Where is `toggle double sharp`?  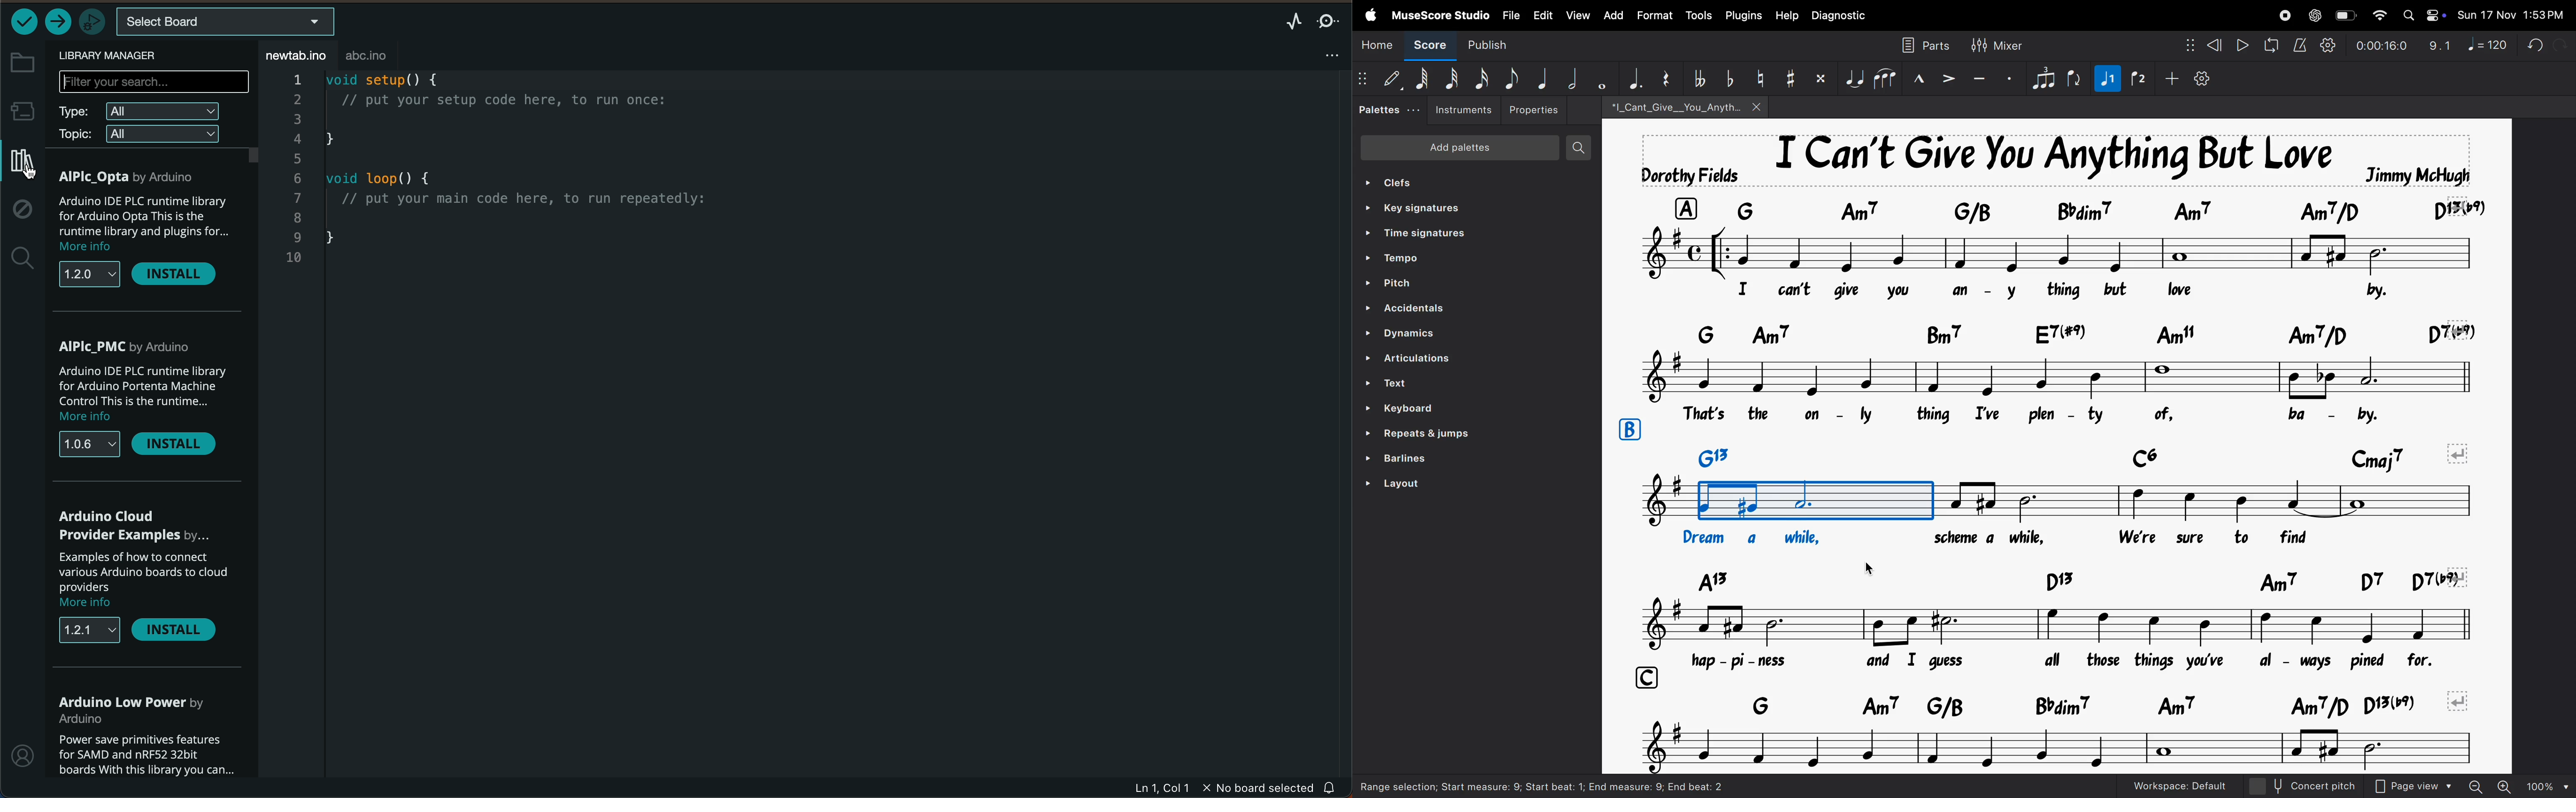 toggle double sharp is located at coordinates (1821, 78).